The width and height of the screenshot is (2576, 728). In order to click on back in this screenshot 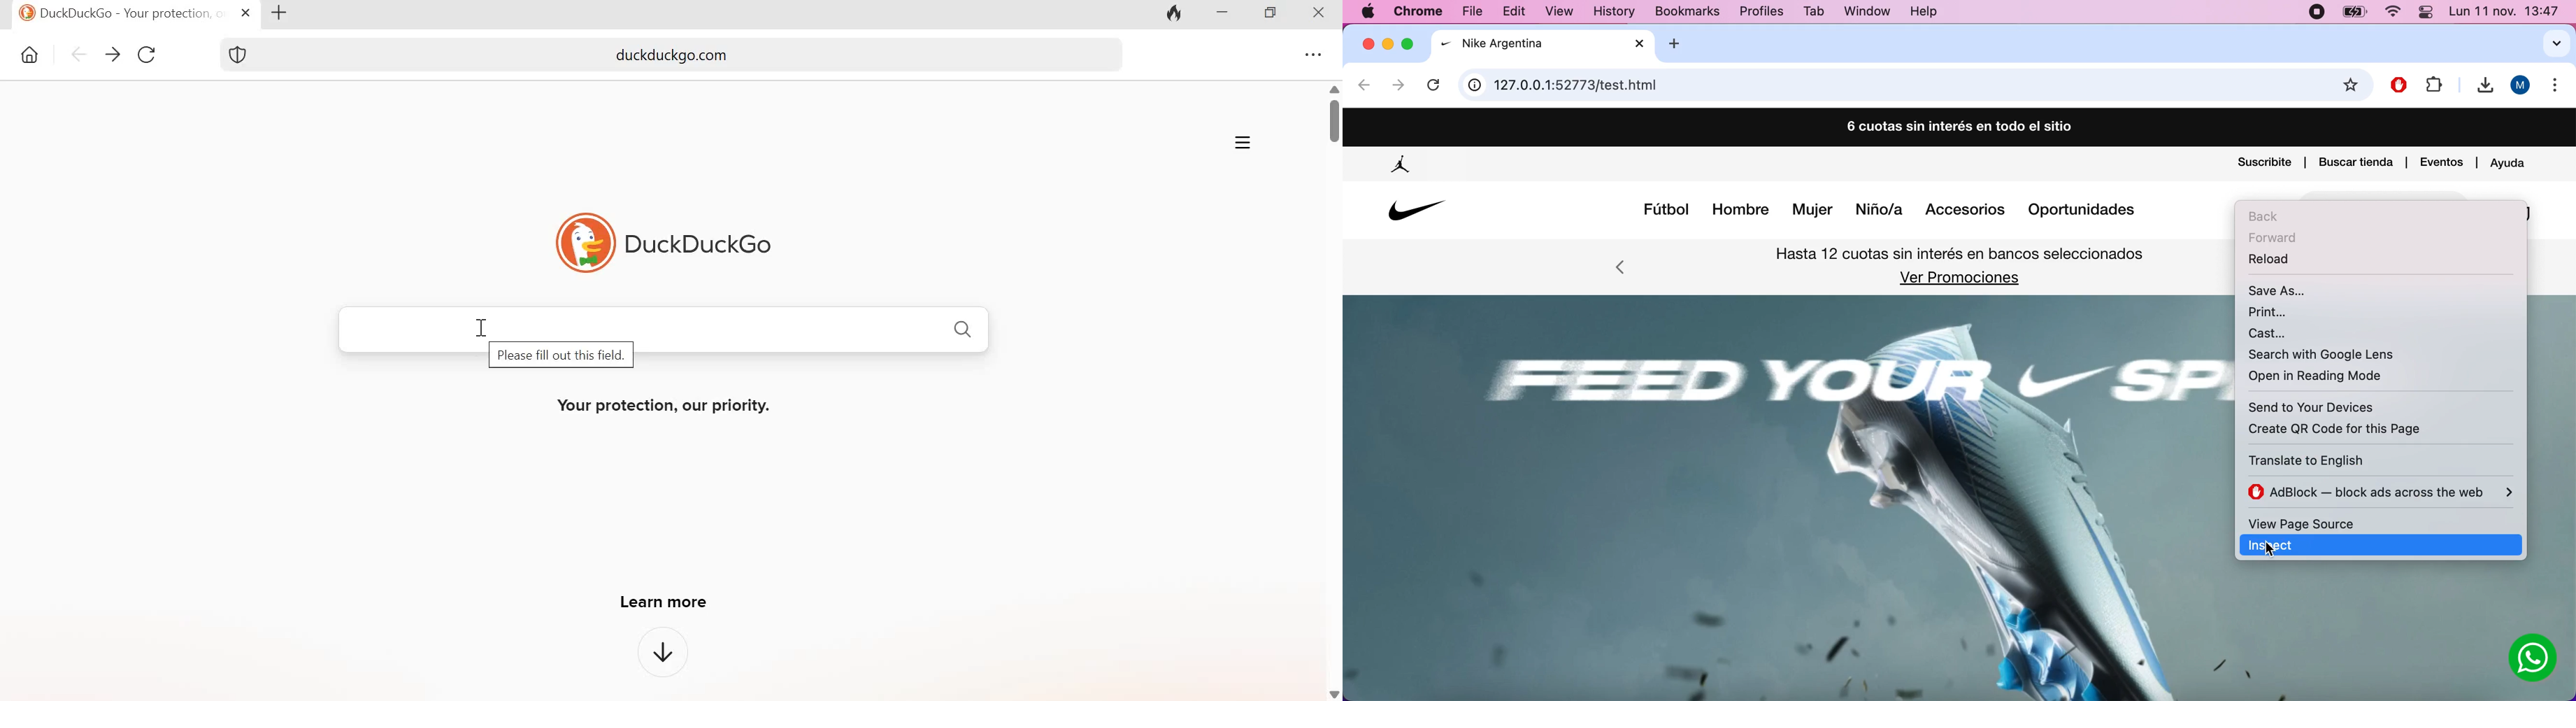, I will do `click(1365, 87)`.